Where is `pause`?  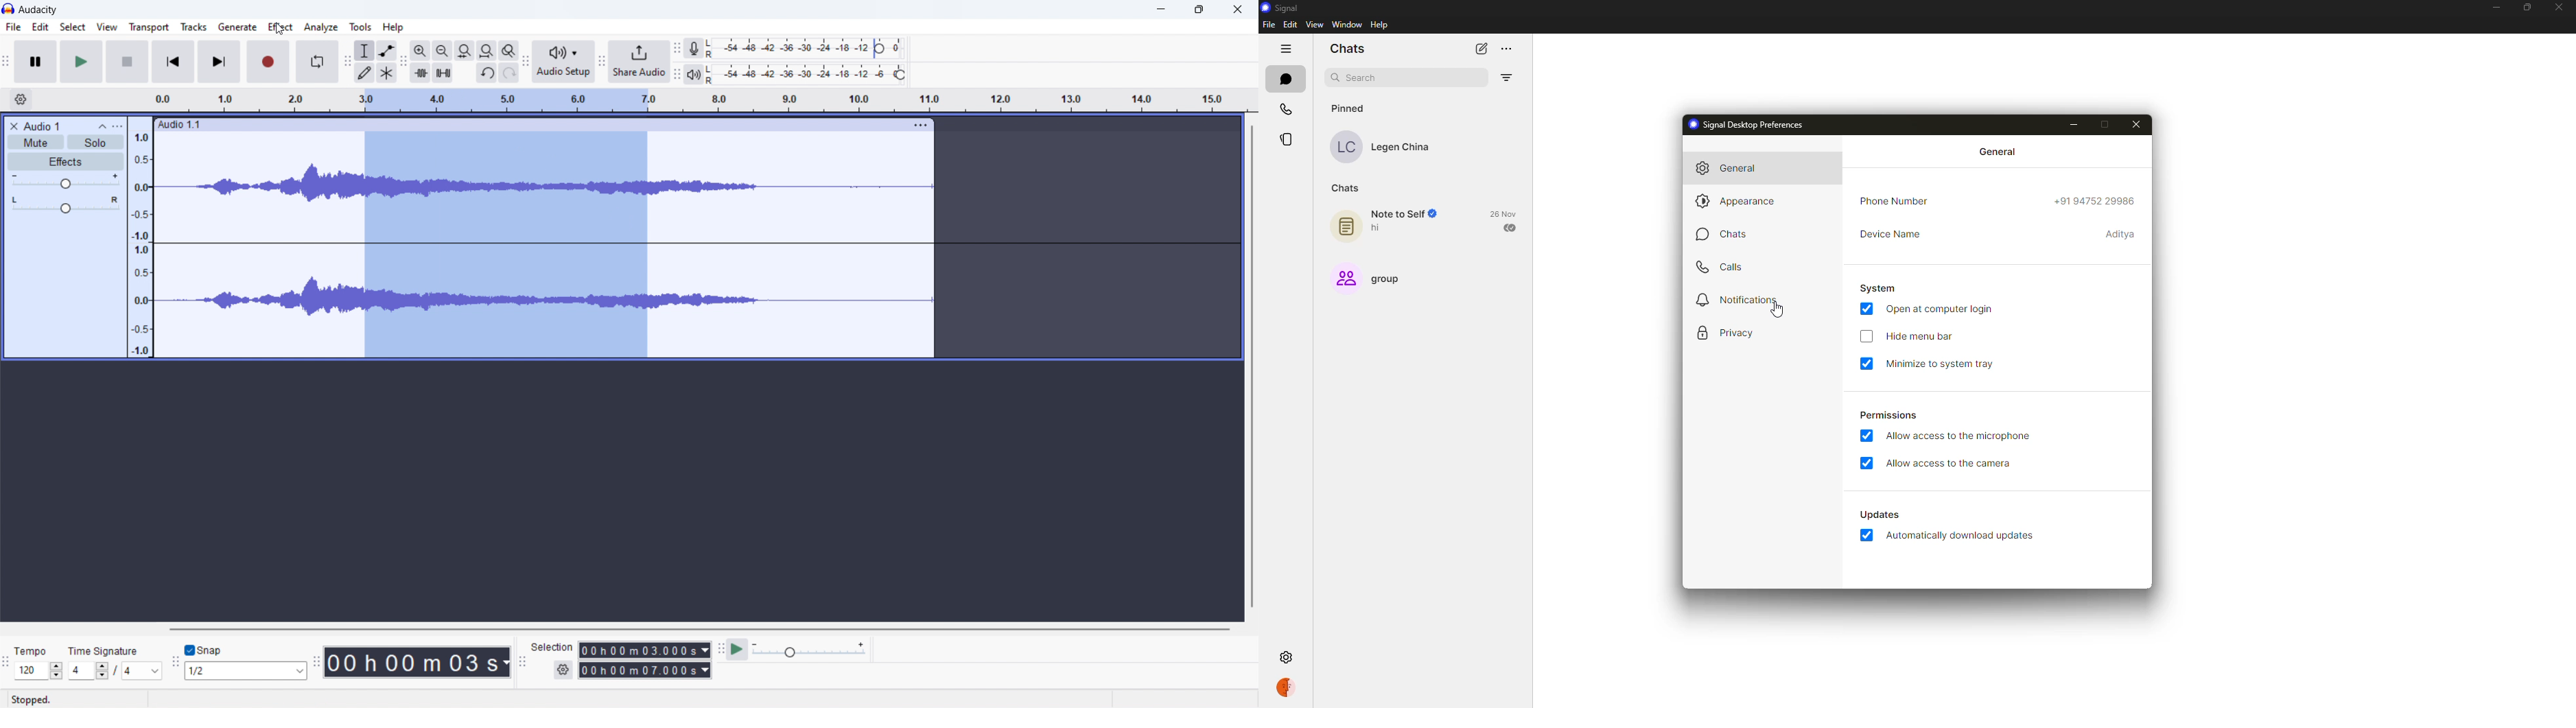 pause is located at coordinates (35, 61).